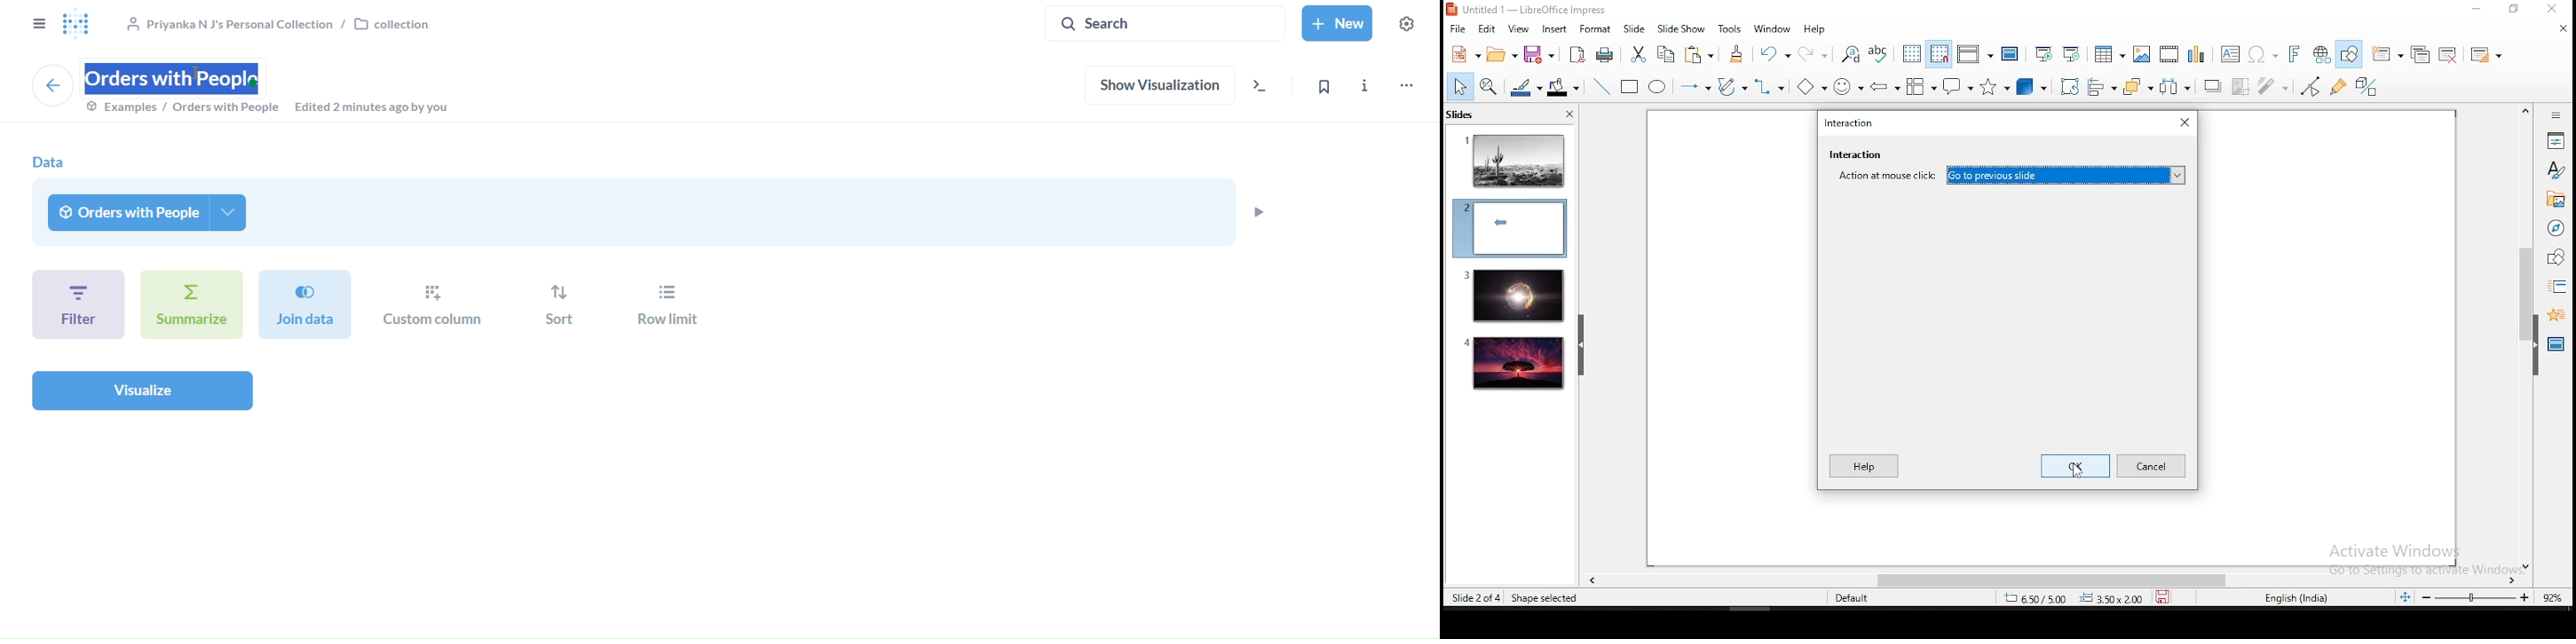  What do you see at coordinates (2556, 170) in the screenshot?
I see `styles` at bounding box center [2556, 170].